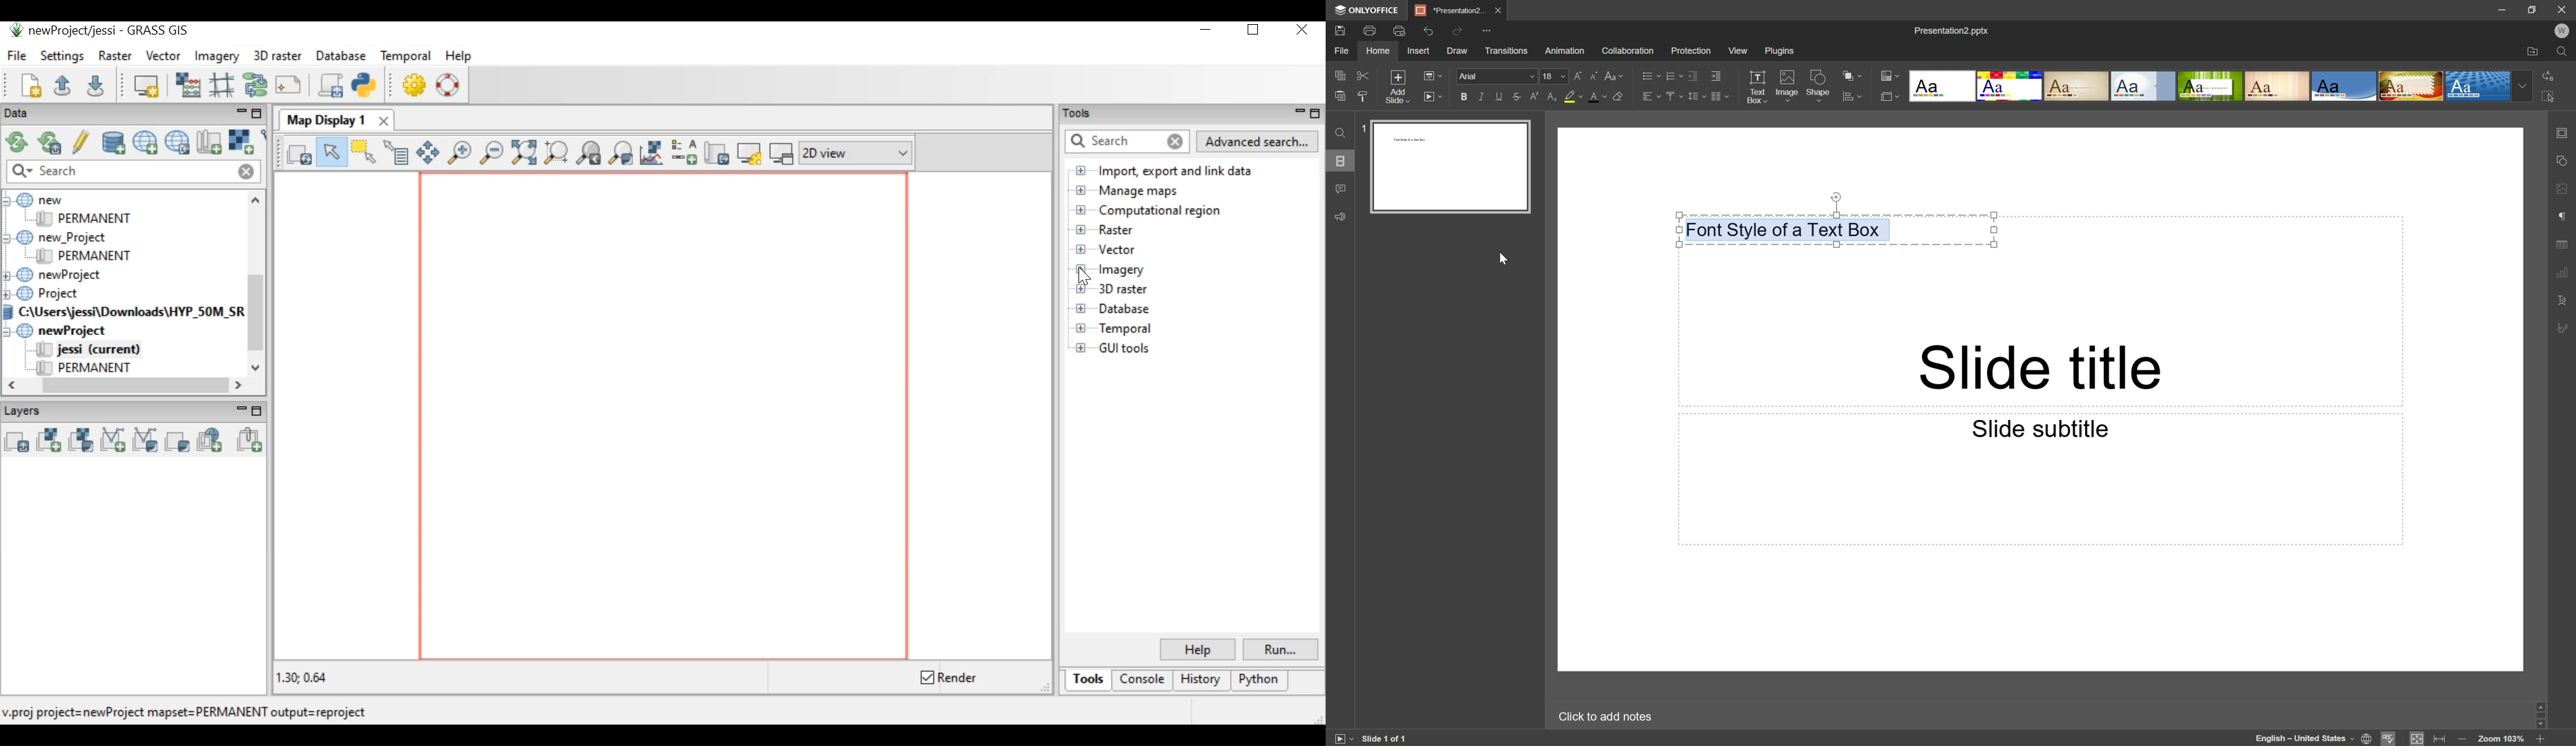 This screenshot has width=2576, height=756. Describe the element at coordinates (1482, 97) in the screenshot. I see `Italic` at that location.